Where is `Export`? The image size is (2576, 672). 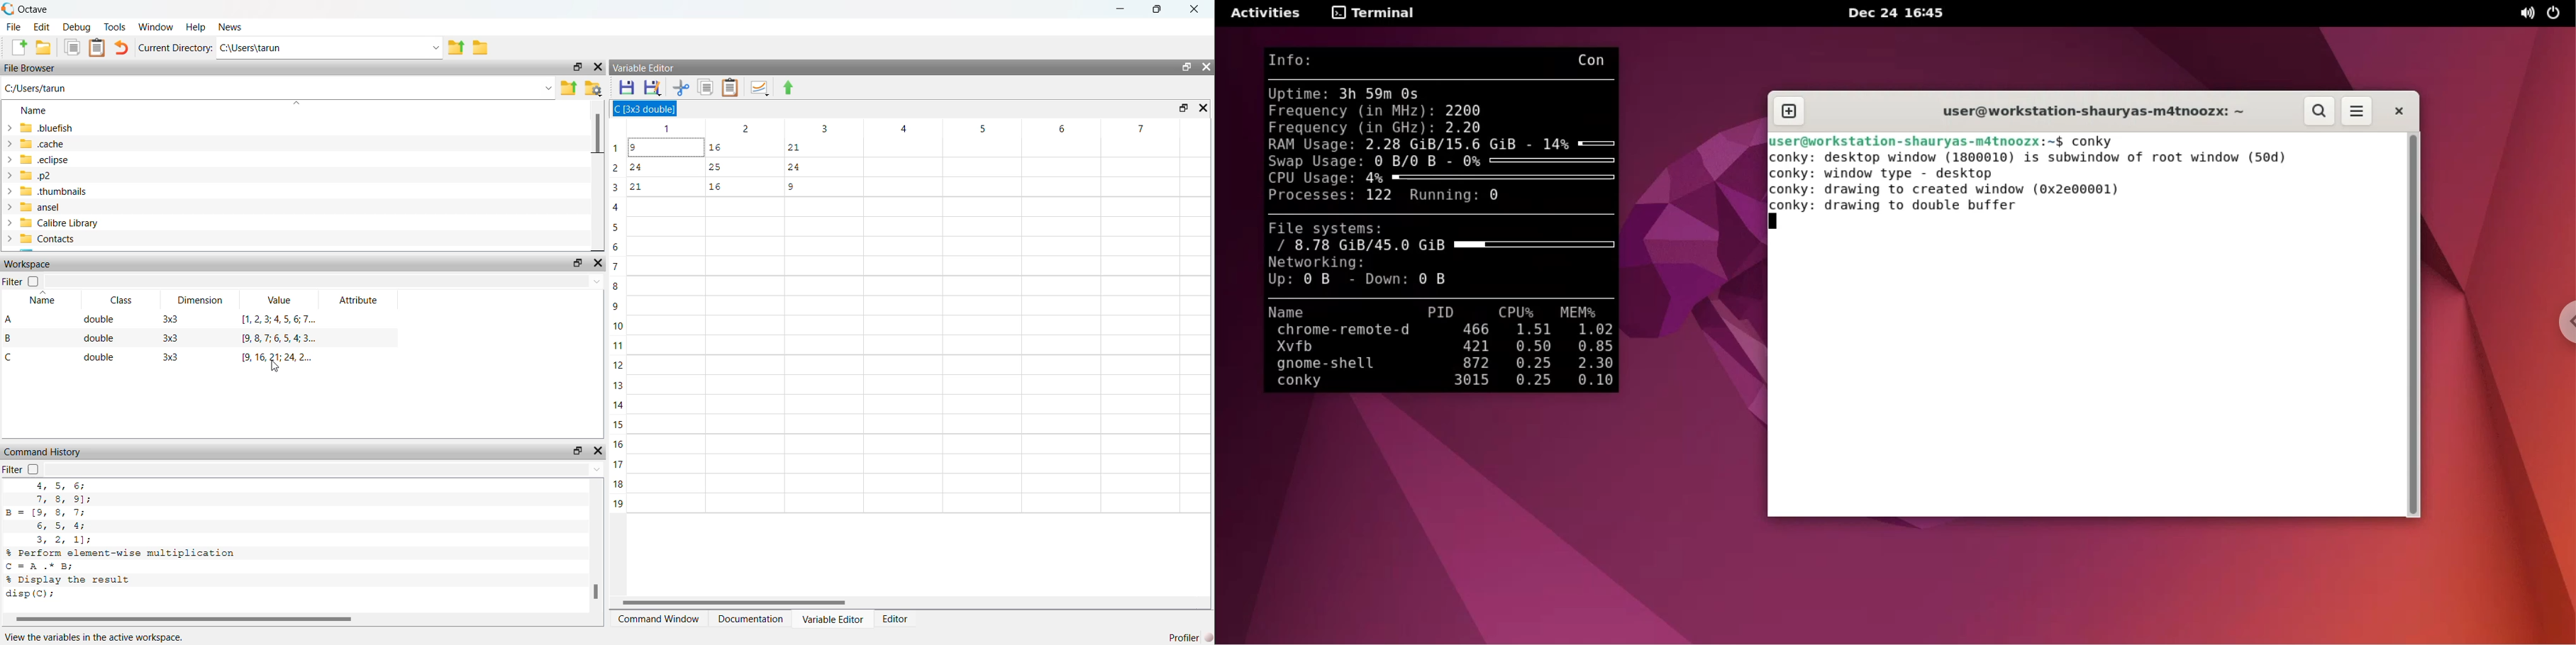
Export is located at coordinates (789, 87).